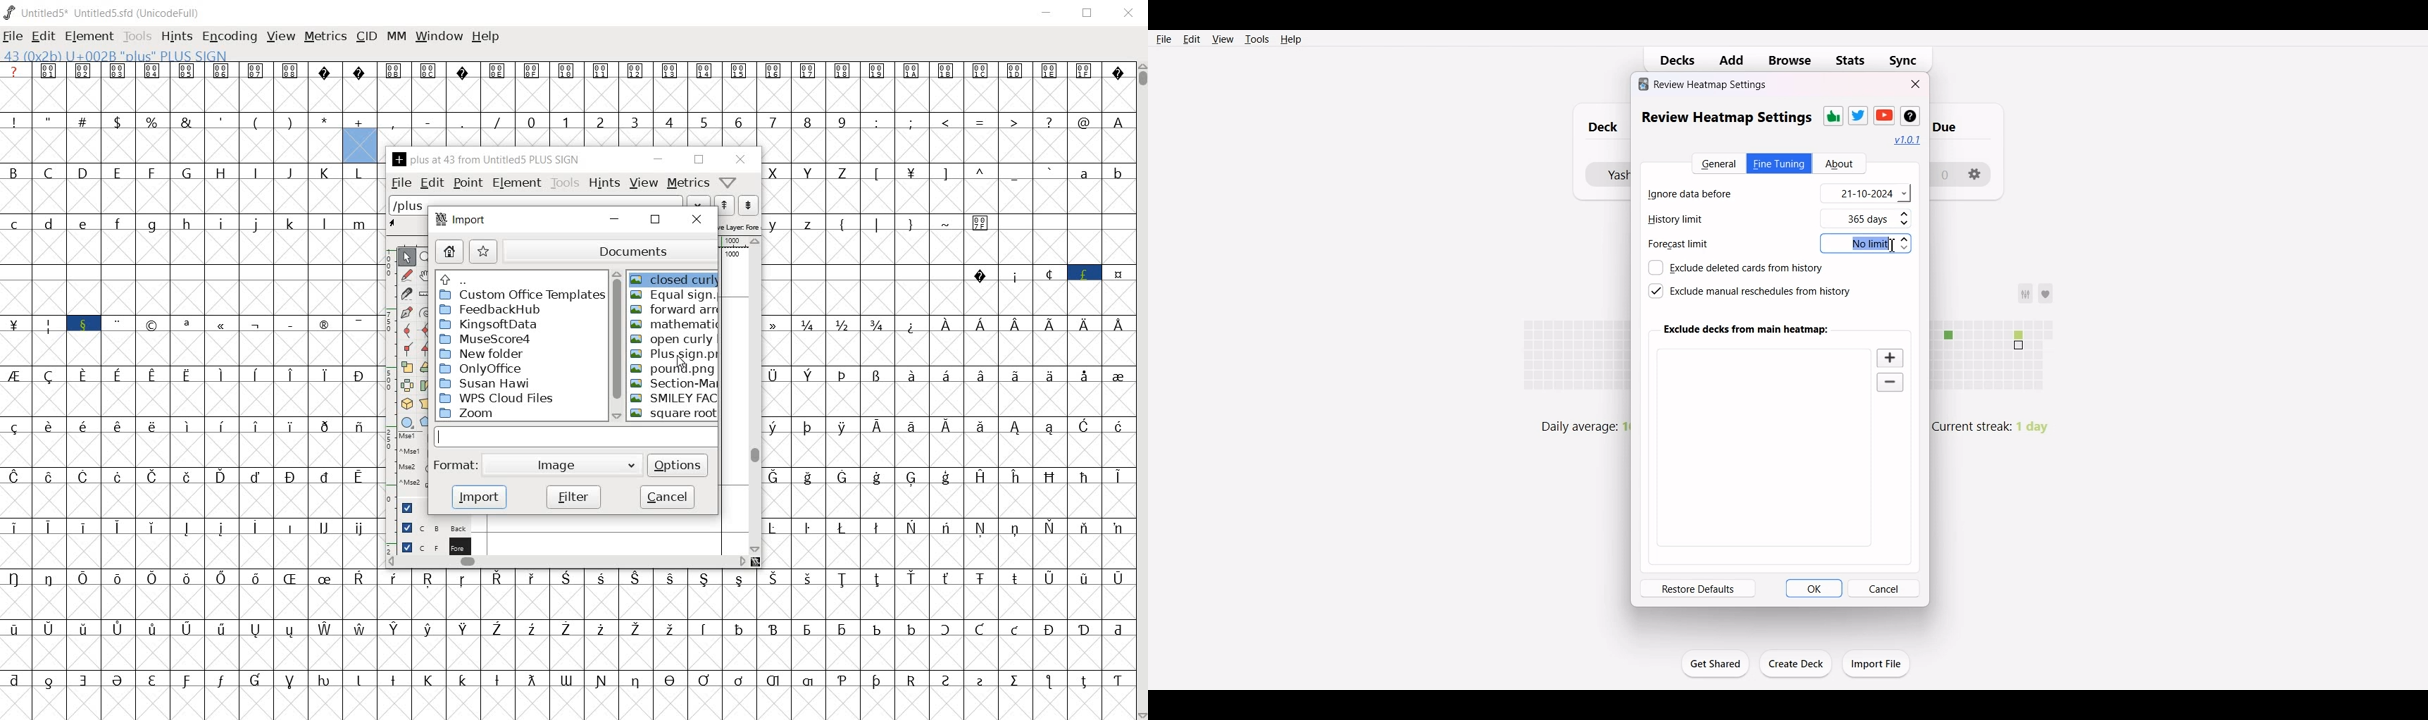 The height and width of the screenshot is (728, 2436). Describe the element at coordinates (424, 348) in the screenshot. I see `Add a corner point` at that location.